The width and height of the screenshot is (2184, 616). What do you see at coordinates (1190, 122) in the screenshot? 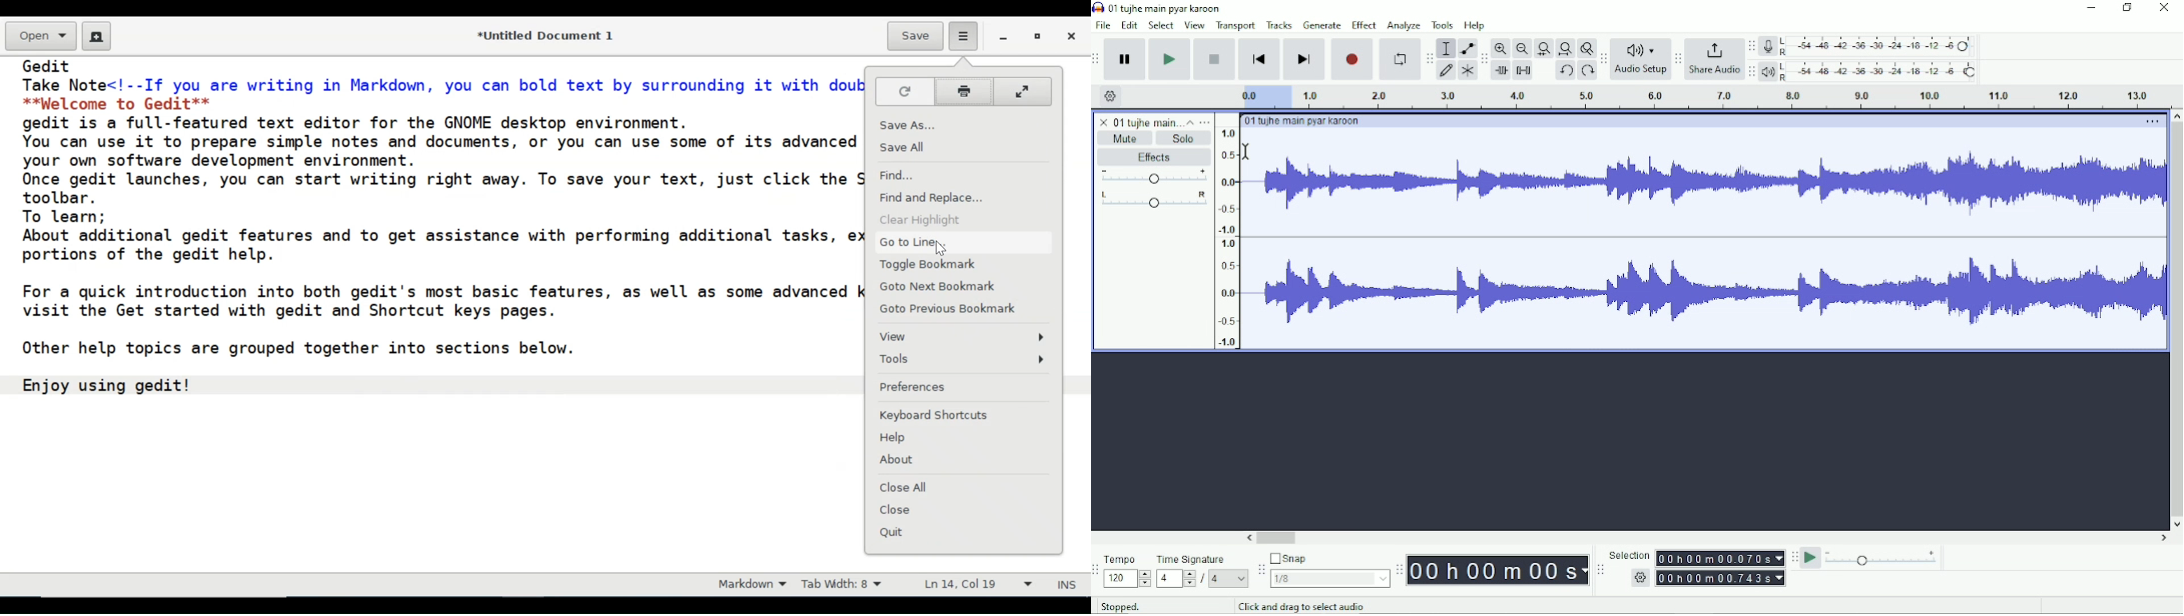
I see `Collapse` at bounding box center [1190, 122].